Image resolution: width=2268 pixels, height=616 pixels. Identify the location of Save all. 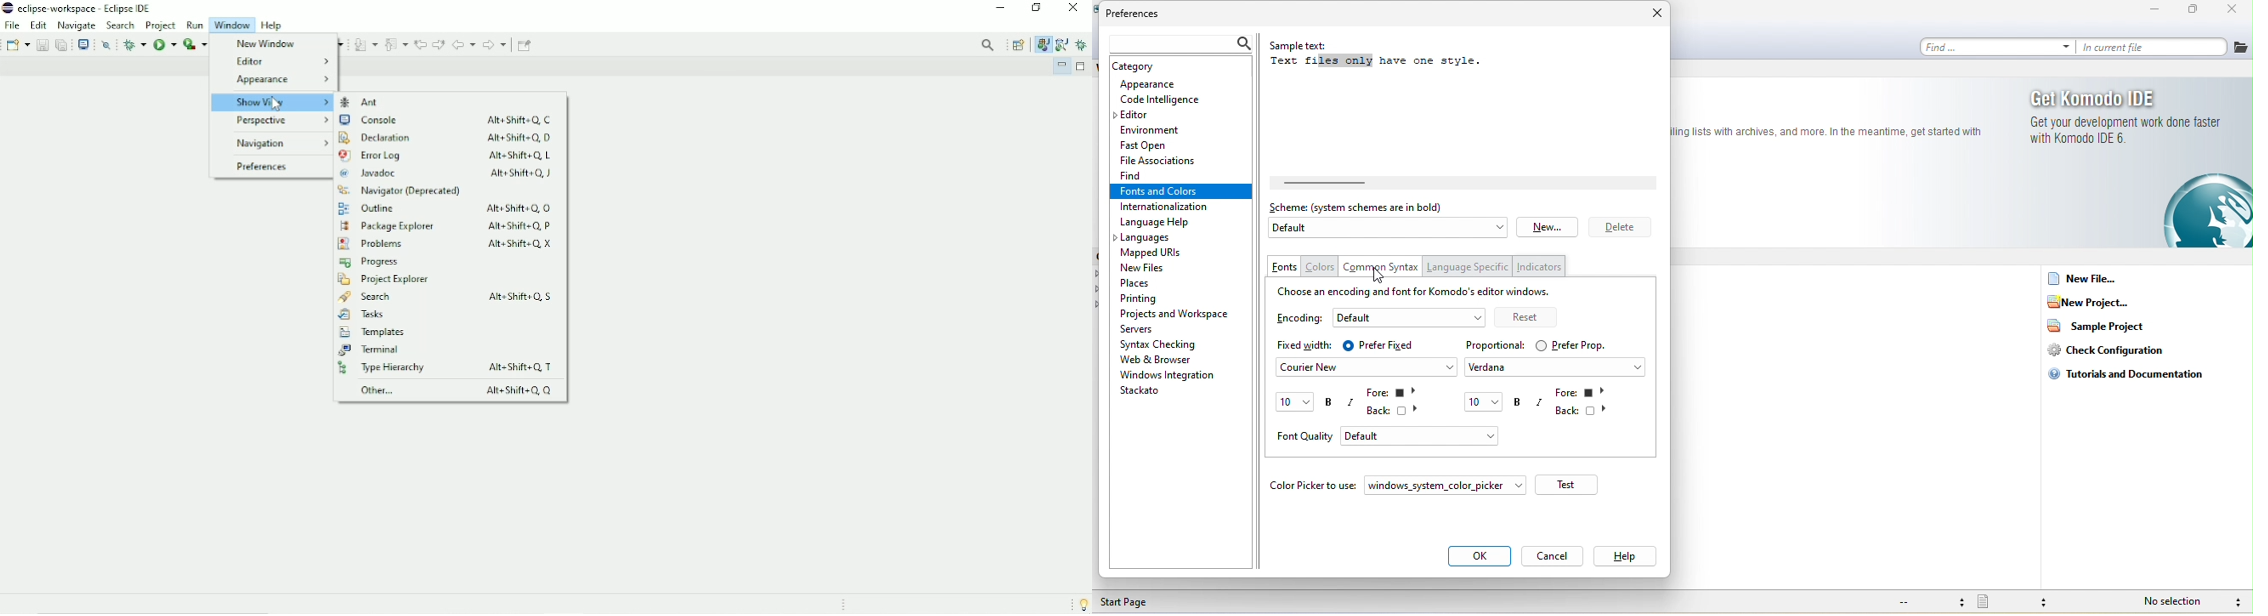
(60, 44).